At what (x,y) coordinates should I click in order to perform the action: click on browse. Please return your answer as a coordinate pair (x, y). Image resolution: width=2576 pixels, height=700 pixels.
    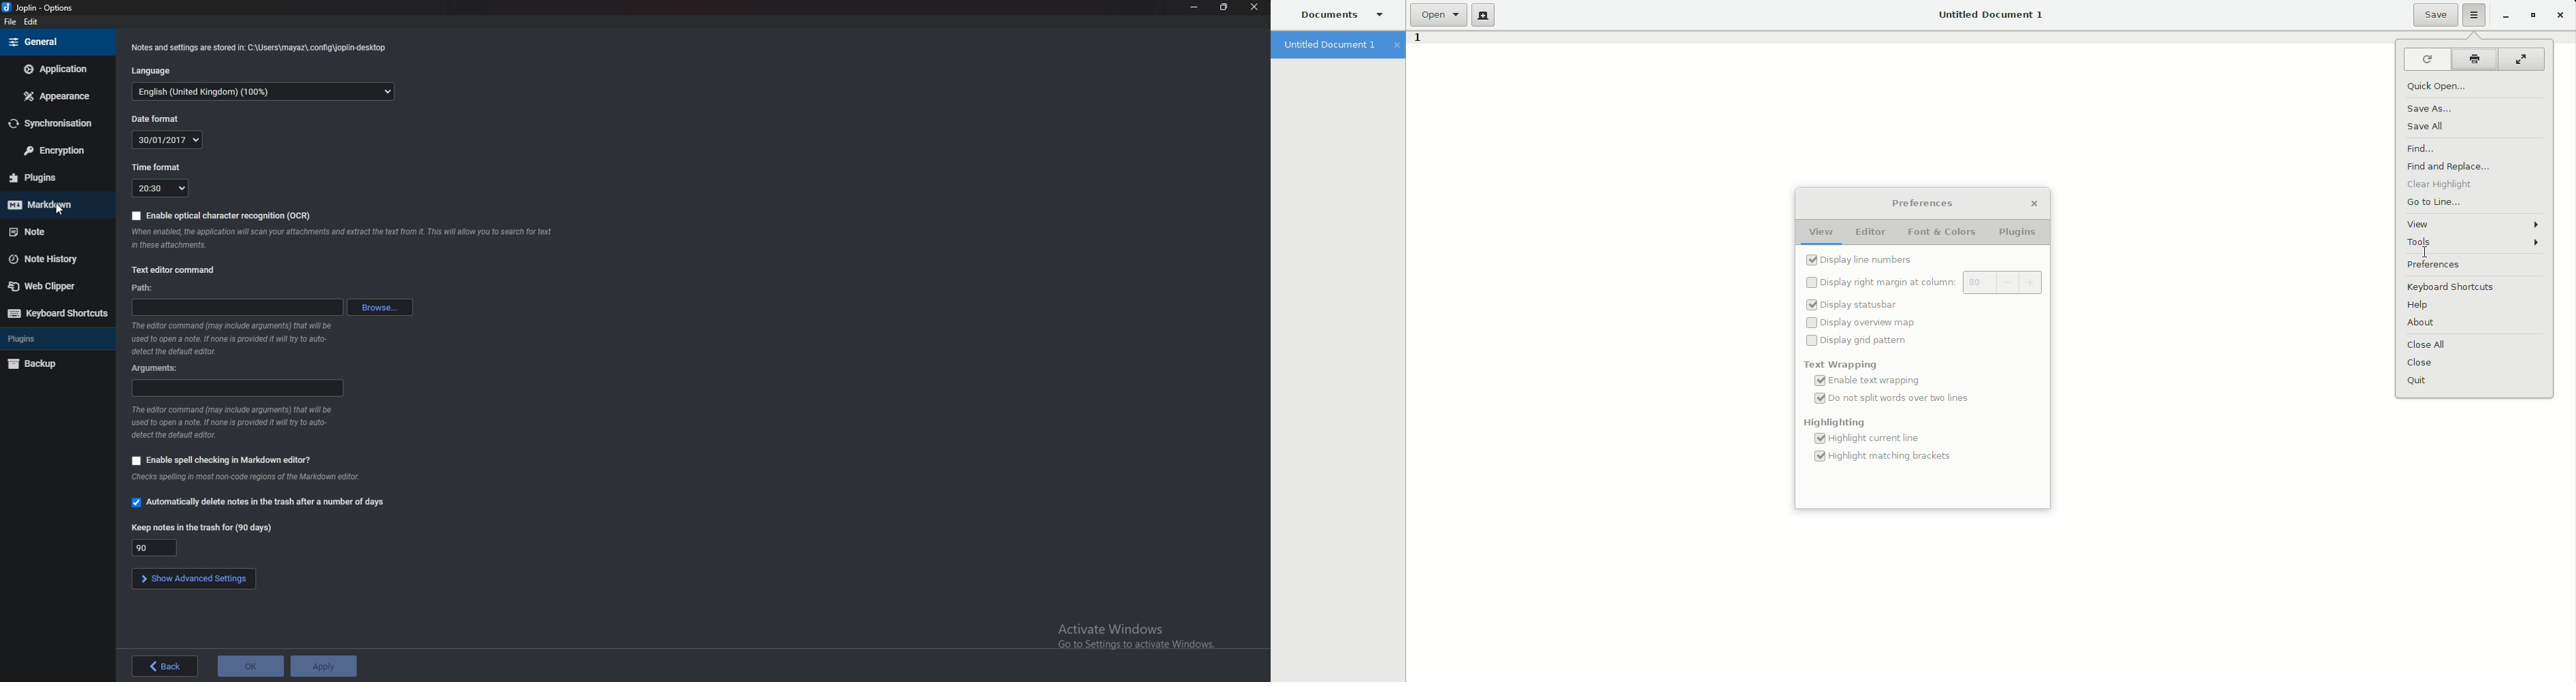
    Looking at the image, I should click on (376, 307).